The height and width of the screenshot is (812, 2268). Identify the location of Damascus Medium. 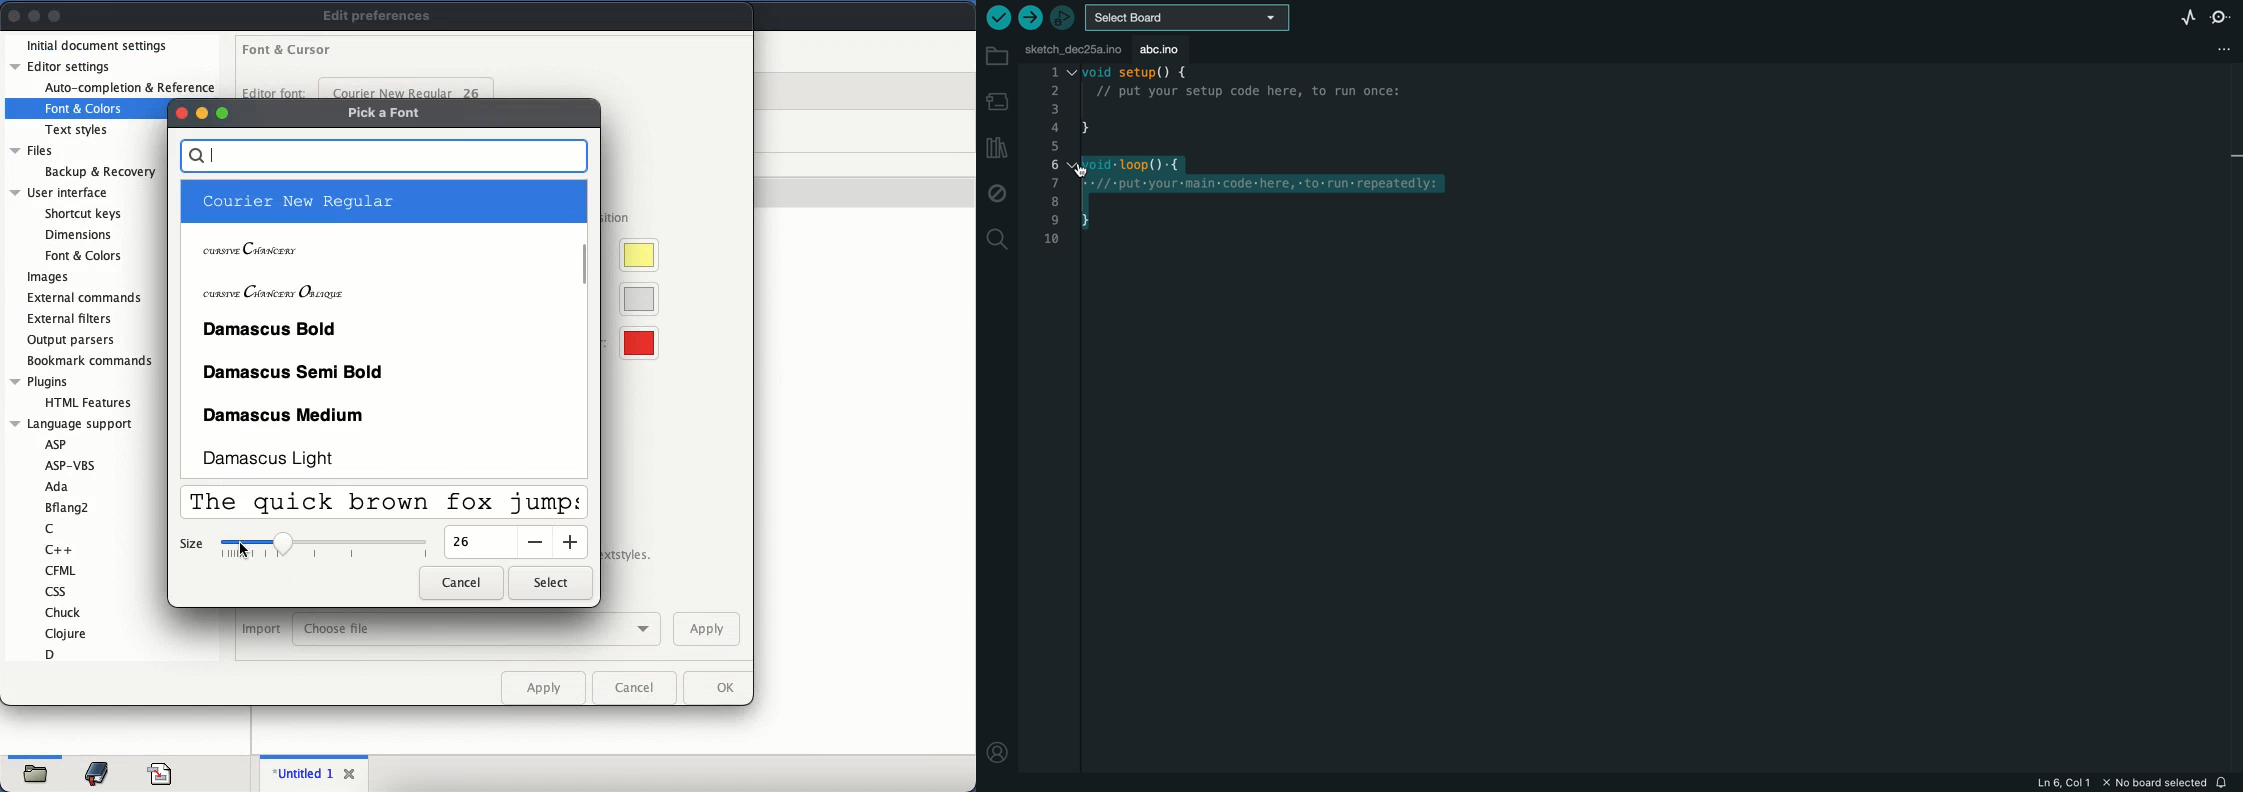
(285, 417).